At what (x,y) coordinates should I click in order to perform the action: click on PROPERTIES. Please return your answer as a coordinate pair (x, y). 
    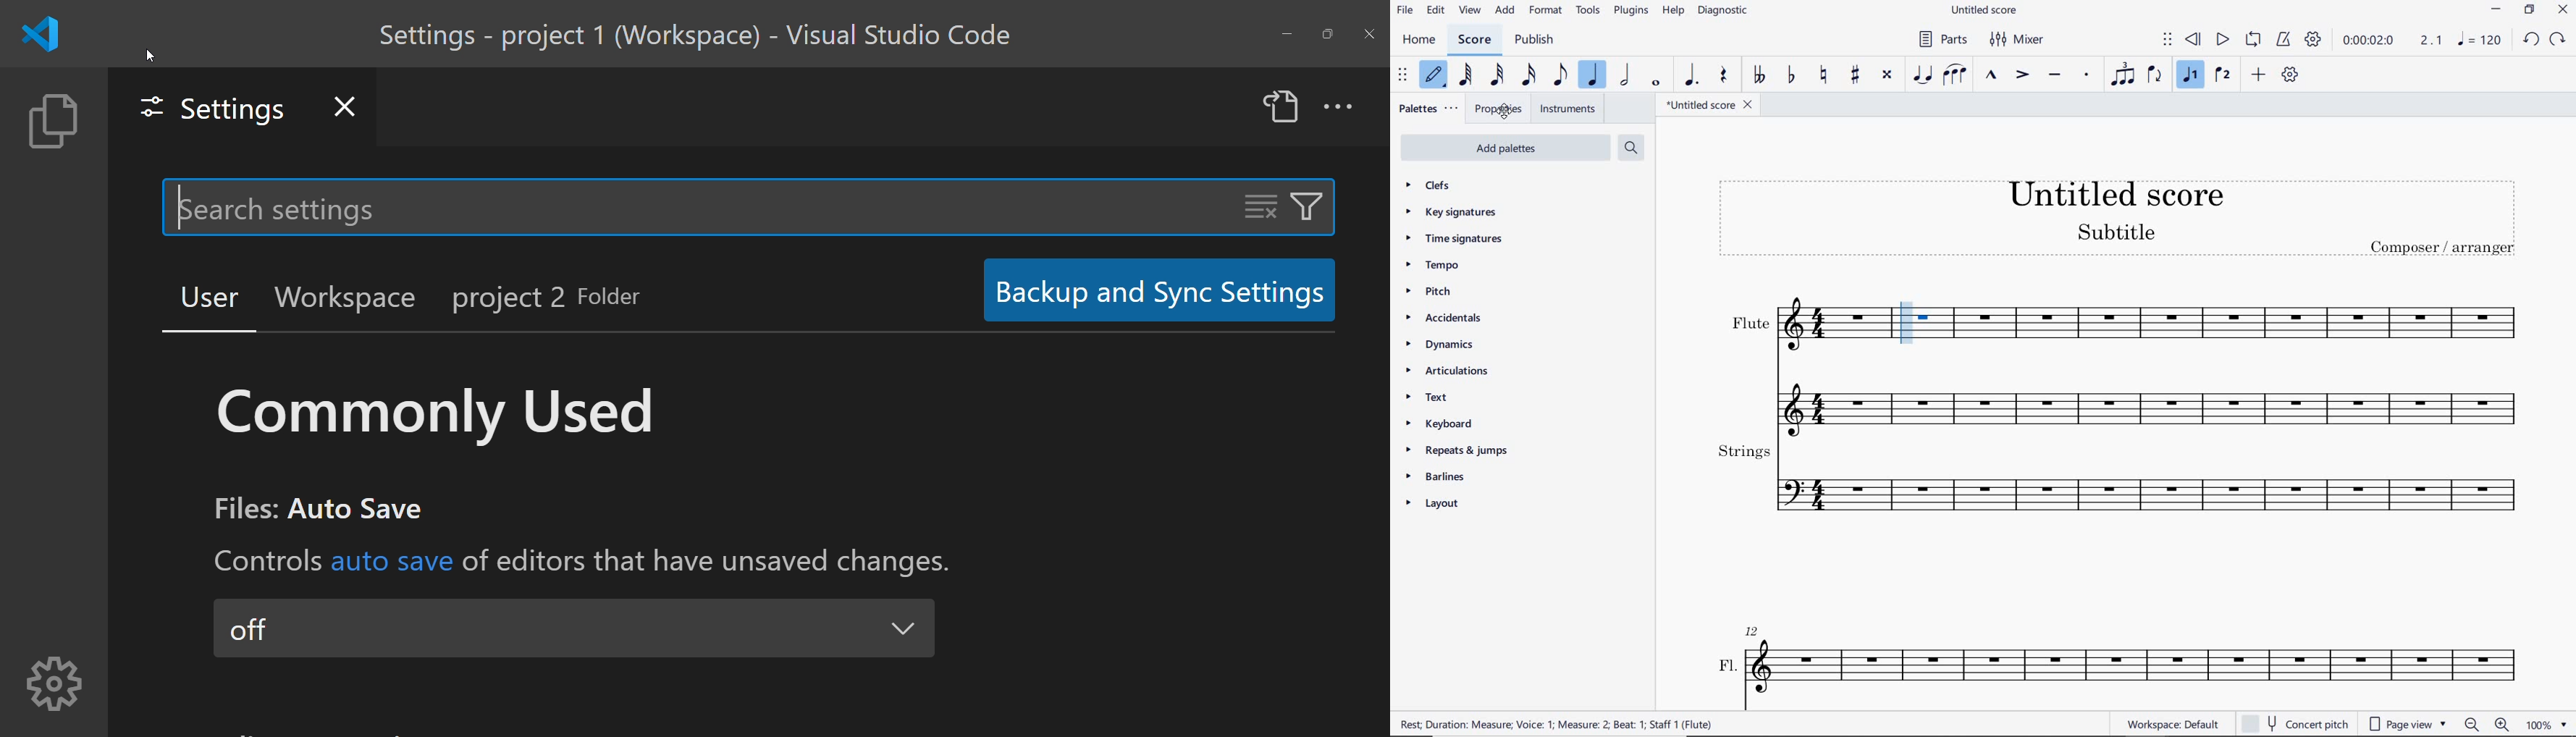
    Looking at the image, I should click on (1503, 109).